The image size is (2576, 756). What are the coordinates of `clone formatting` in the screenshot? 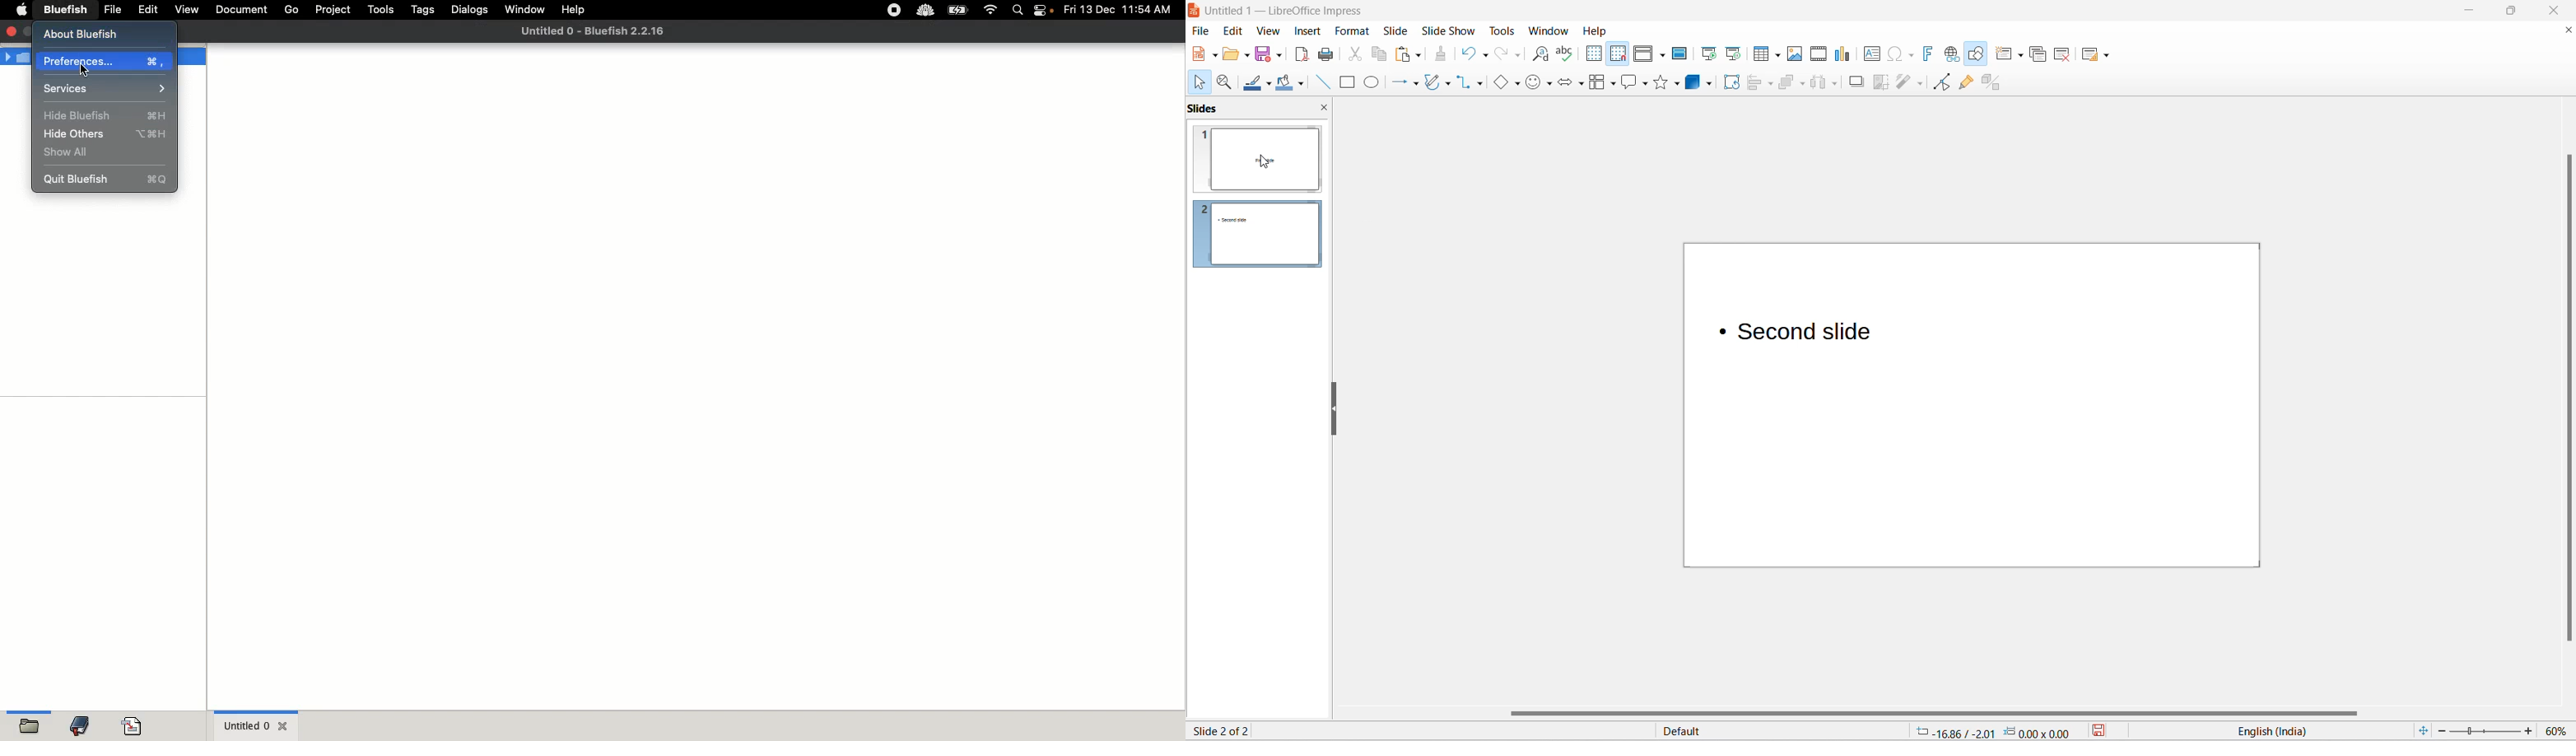 It's located at (1442, 54).